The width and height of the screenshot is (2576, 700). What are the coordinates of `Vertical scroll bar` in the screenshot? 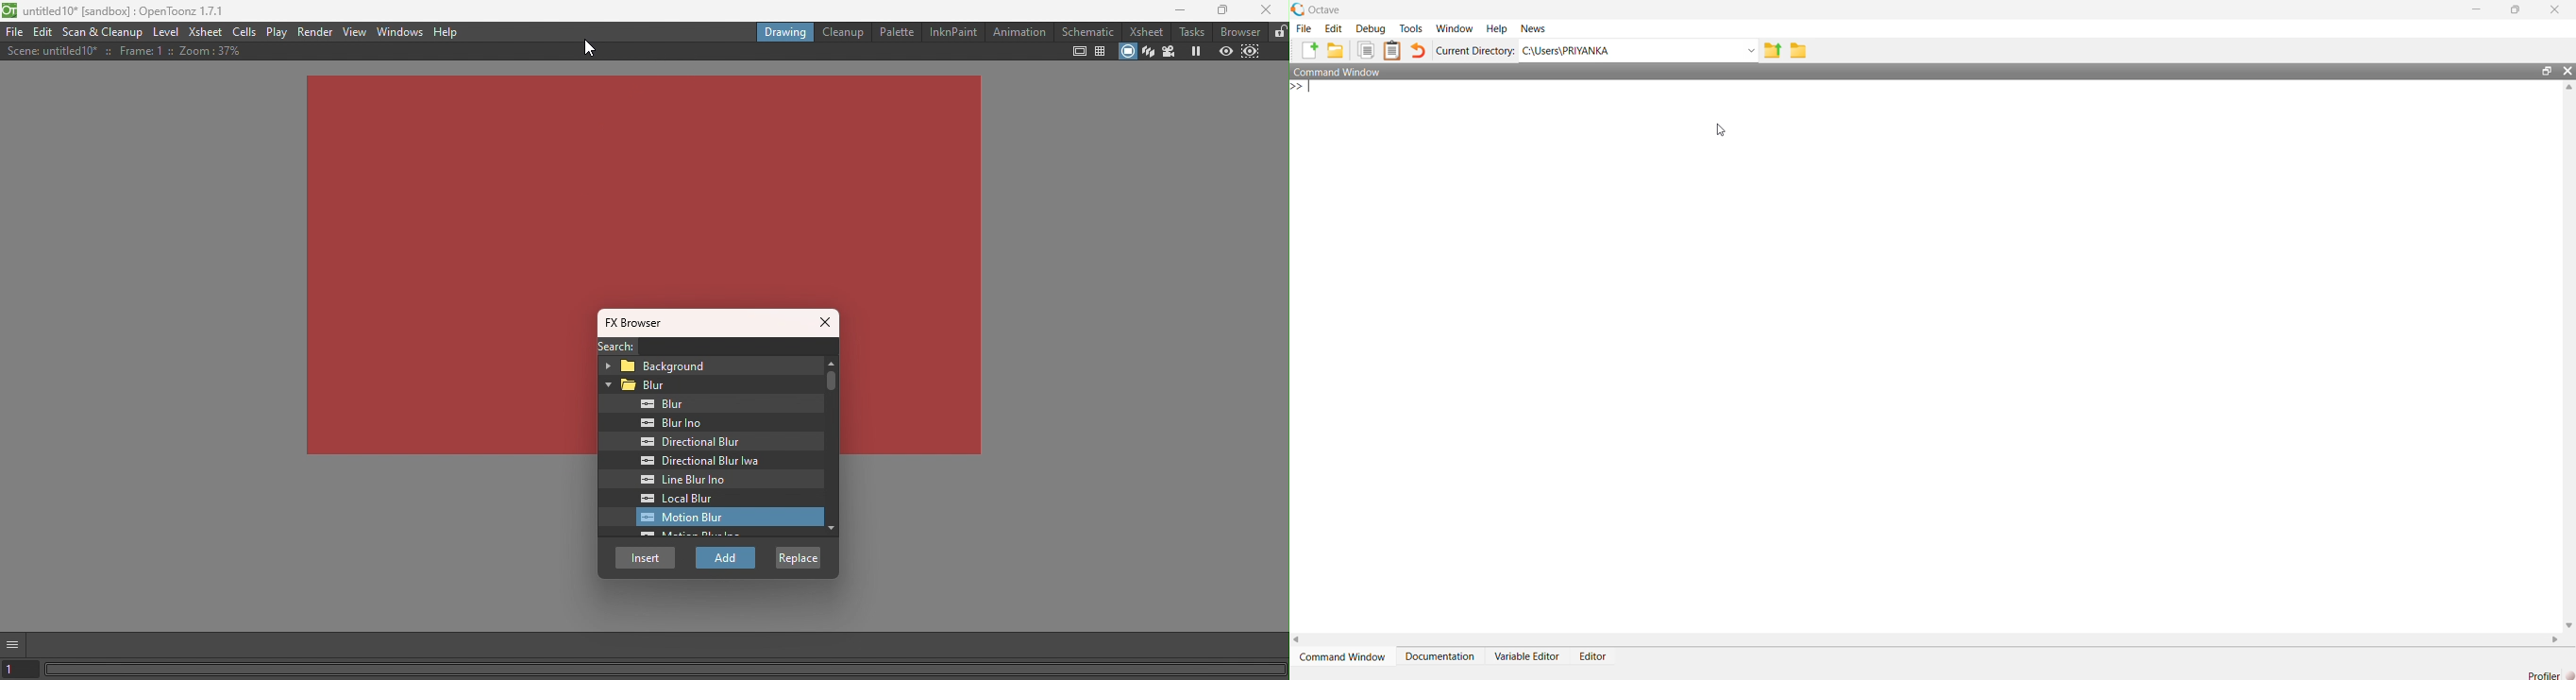 It's located at (828, 449).